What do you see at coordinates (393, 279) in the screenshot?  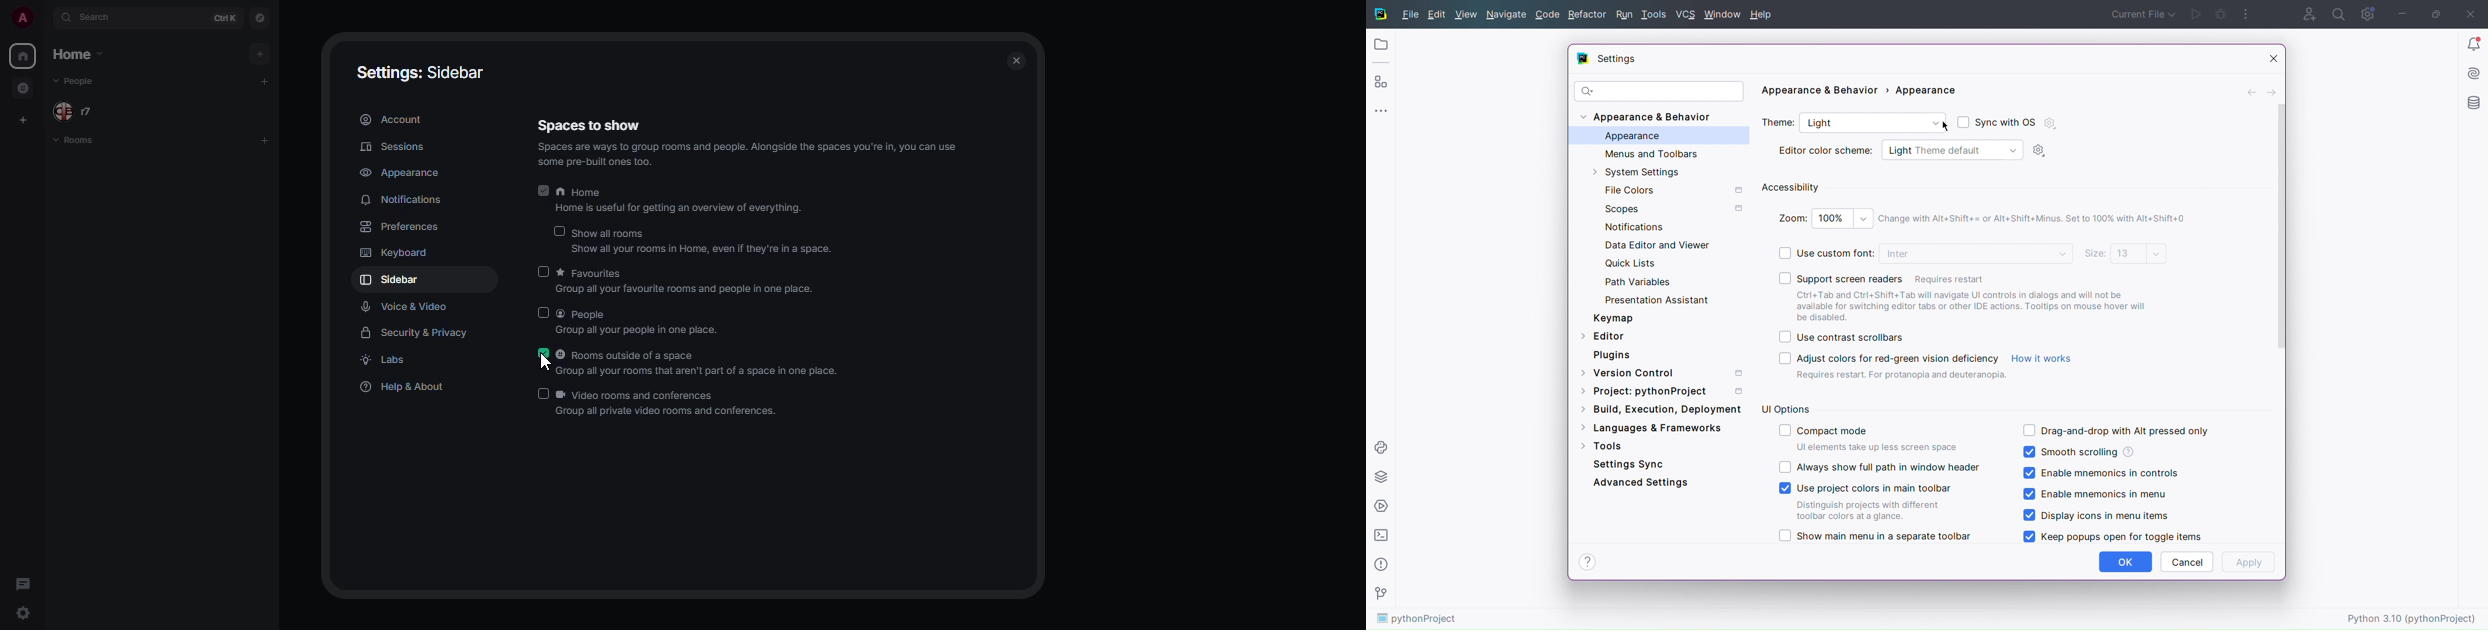 I see `sidebar` at bounding box center [393, 279].